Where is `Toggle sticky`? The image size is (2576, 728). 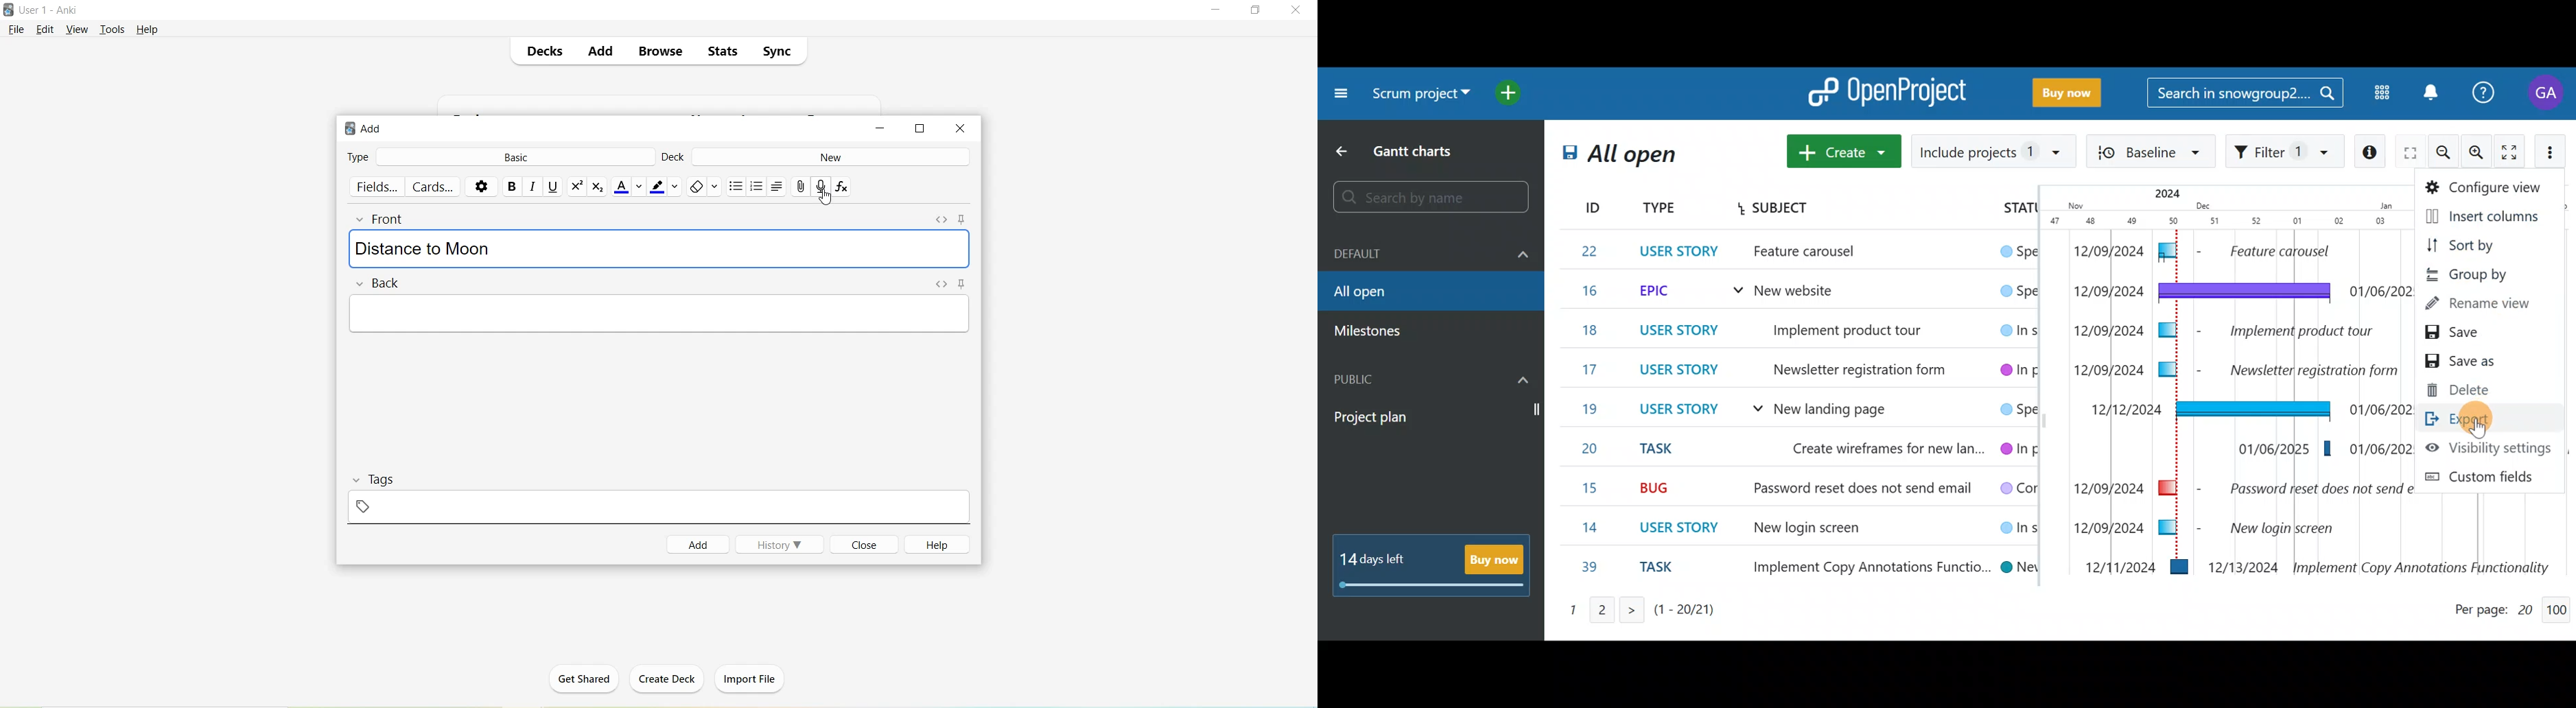
Toggle sticky is located at coordinates (964, 220).